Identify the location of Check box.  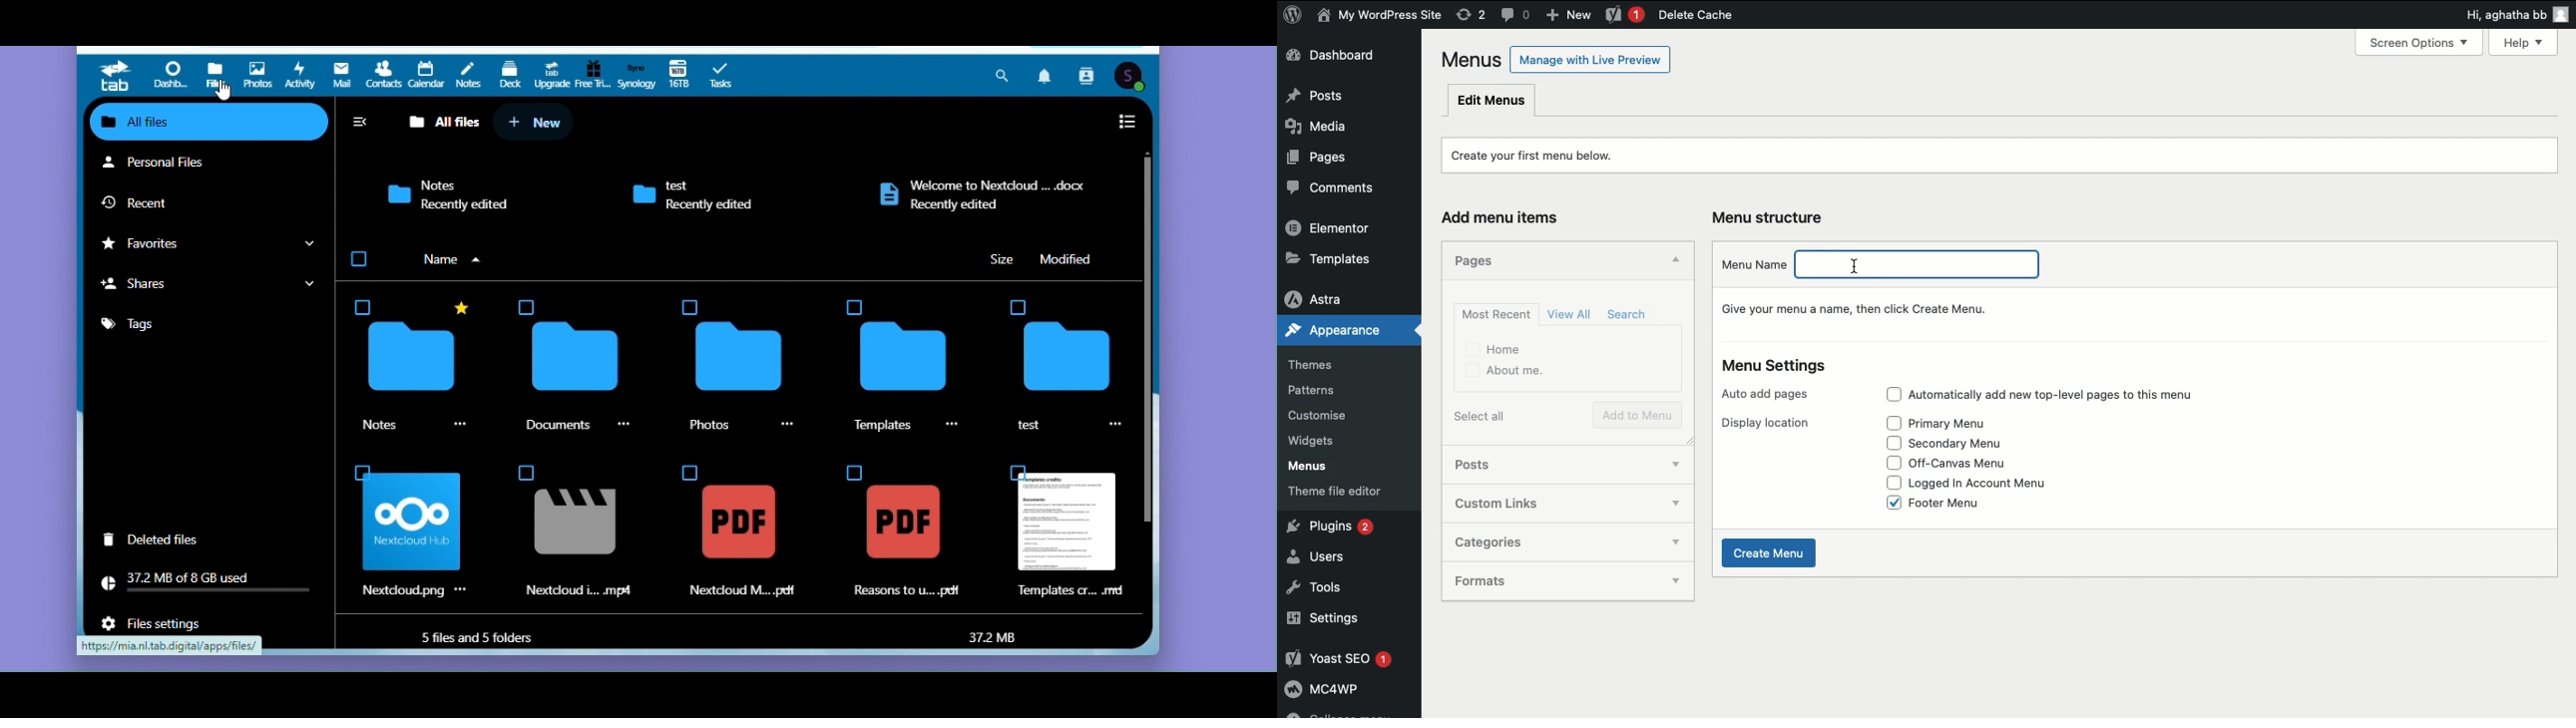
(1893, 463).